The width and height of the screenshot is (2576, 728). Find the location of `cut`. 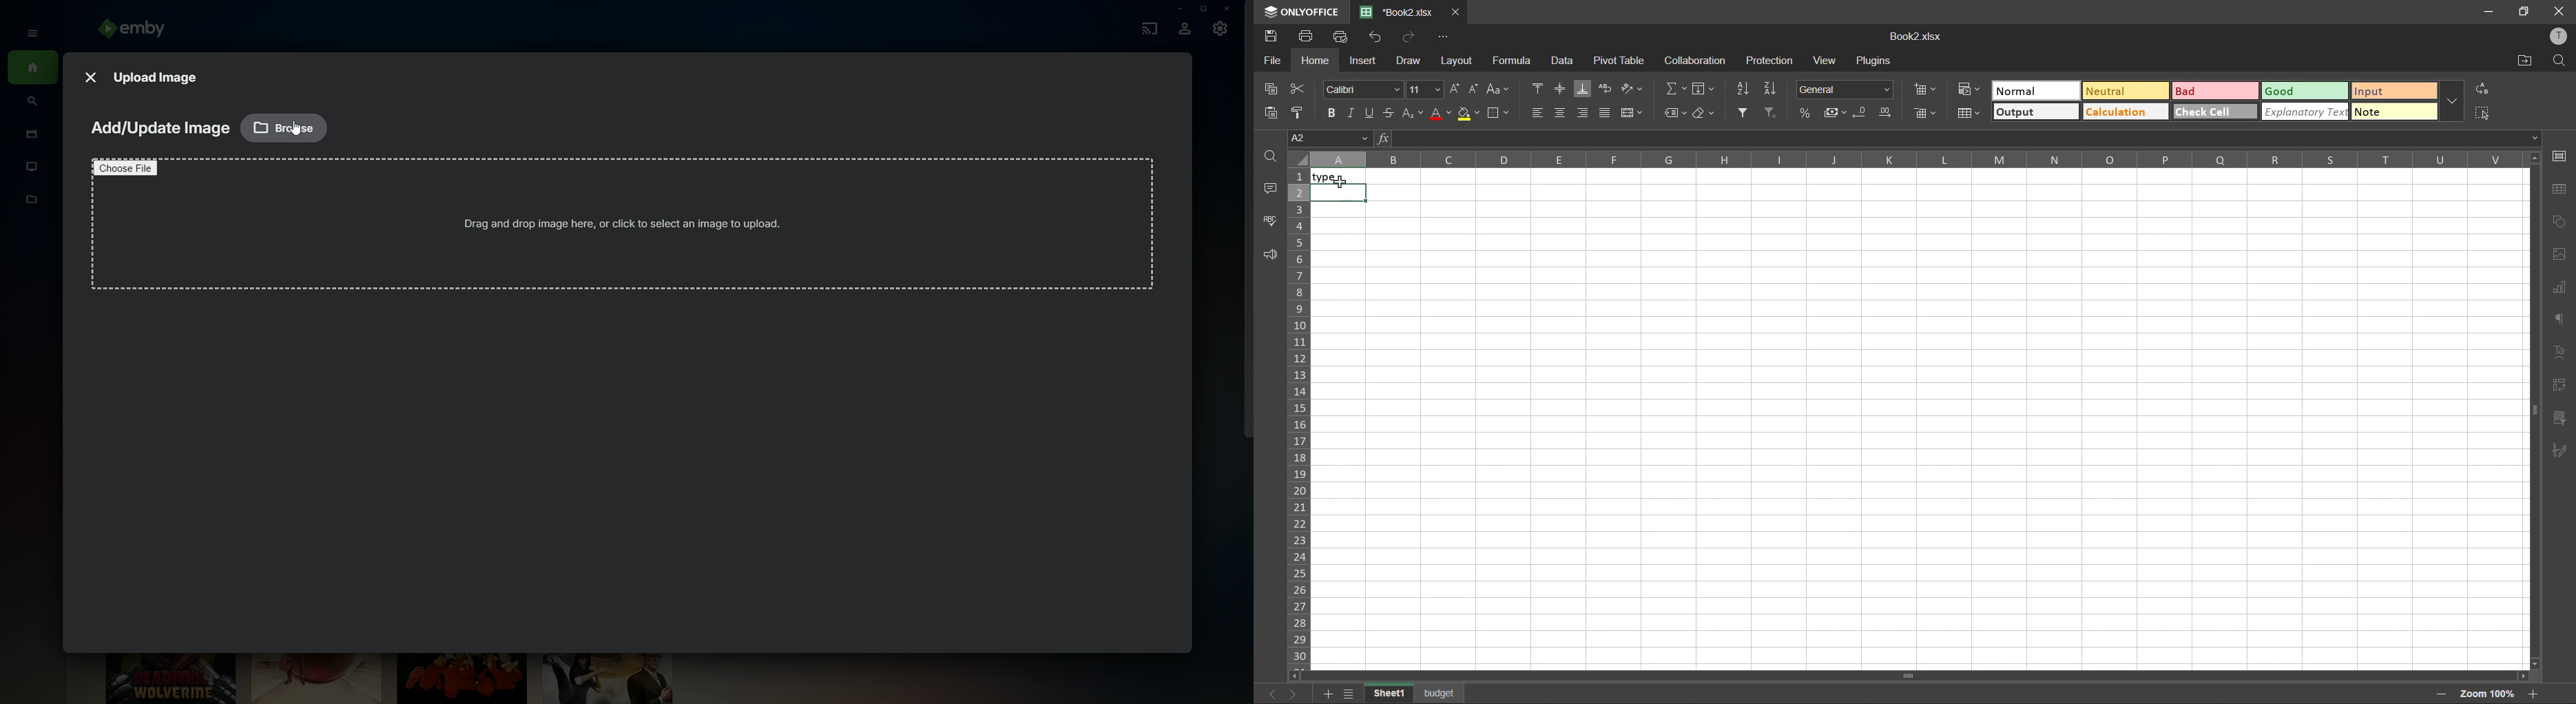

cut is located at coordinates (1298, 89).